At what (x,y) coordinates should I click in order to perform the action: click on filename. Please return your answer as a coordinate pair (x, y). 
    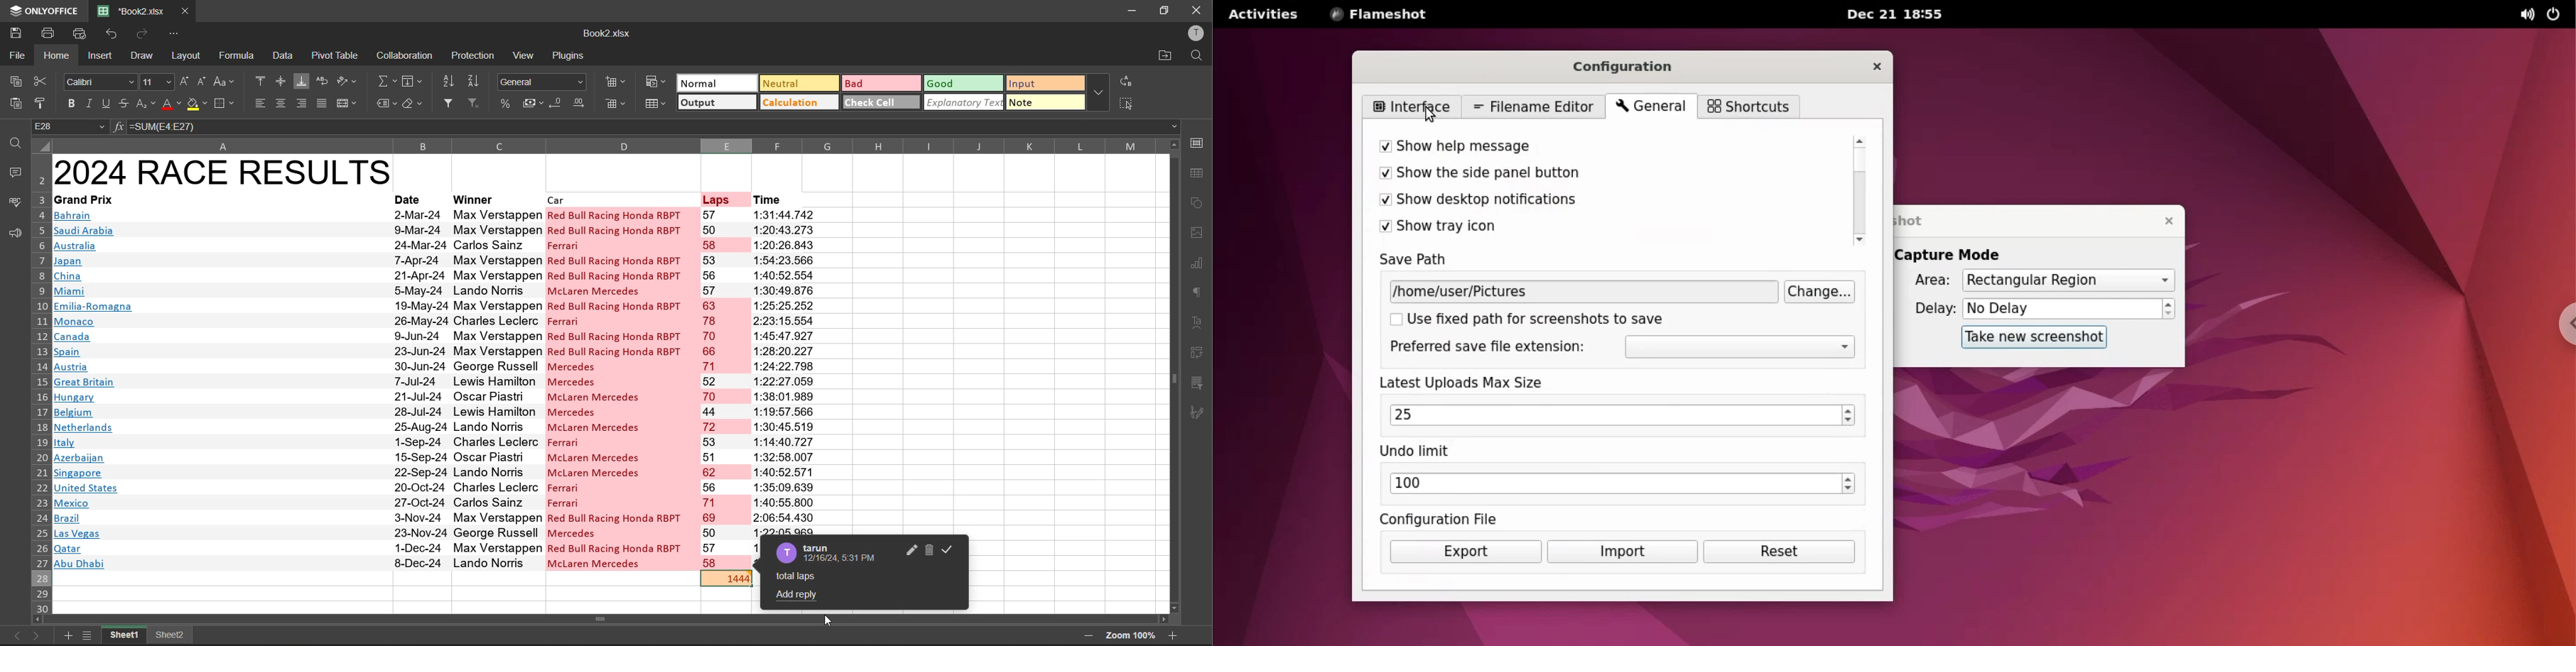
    Looking at the image, I should click on (130, 9).